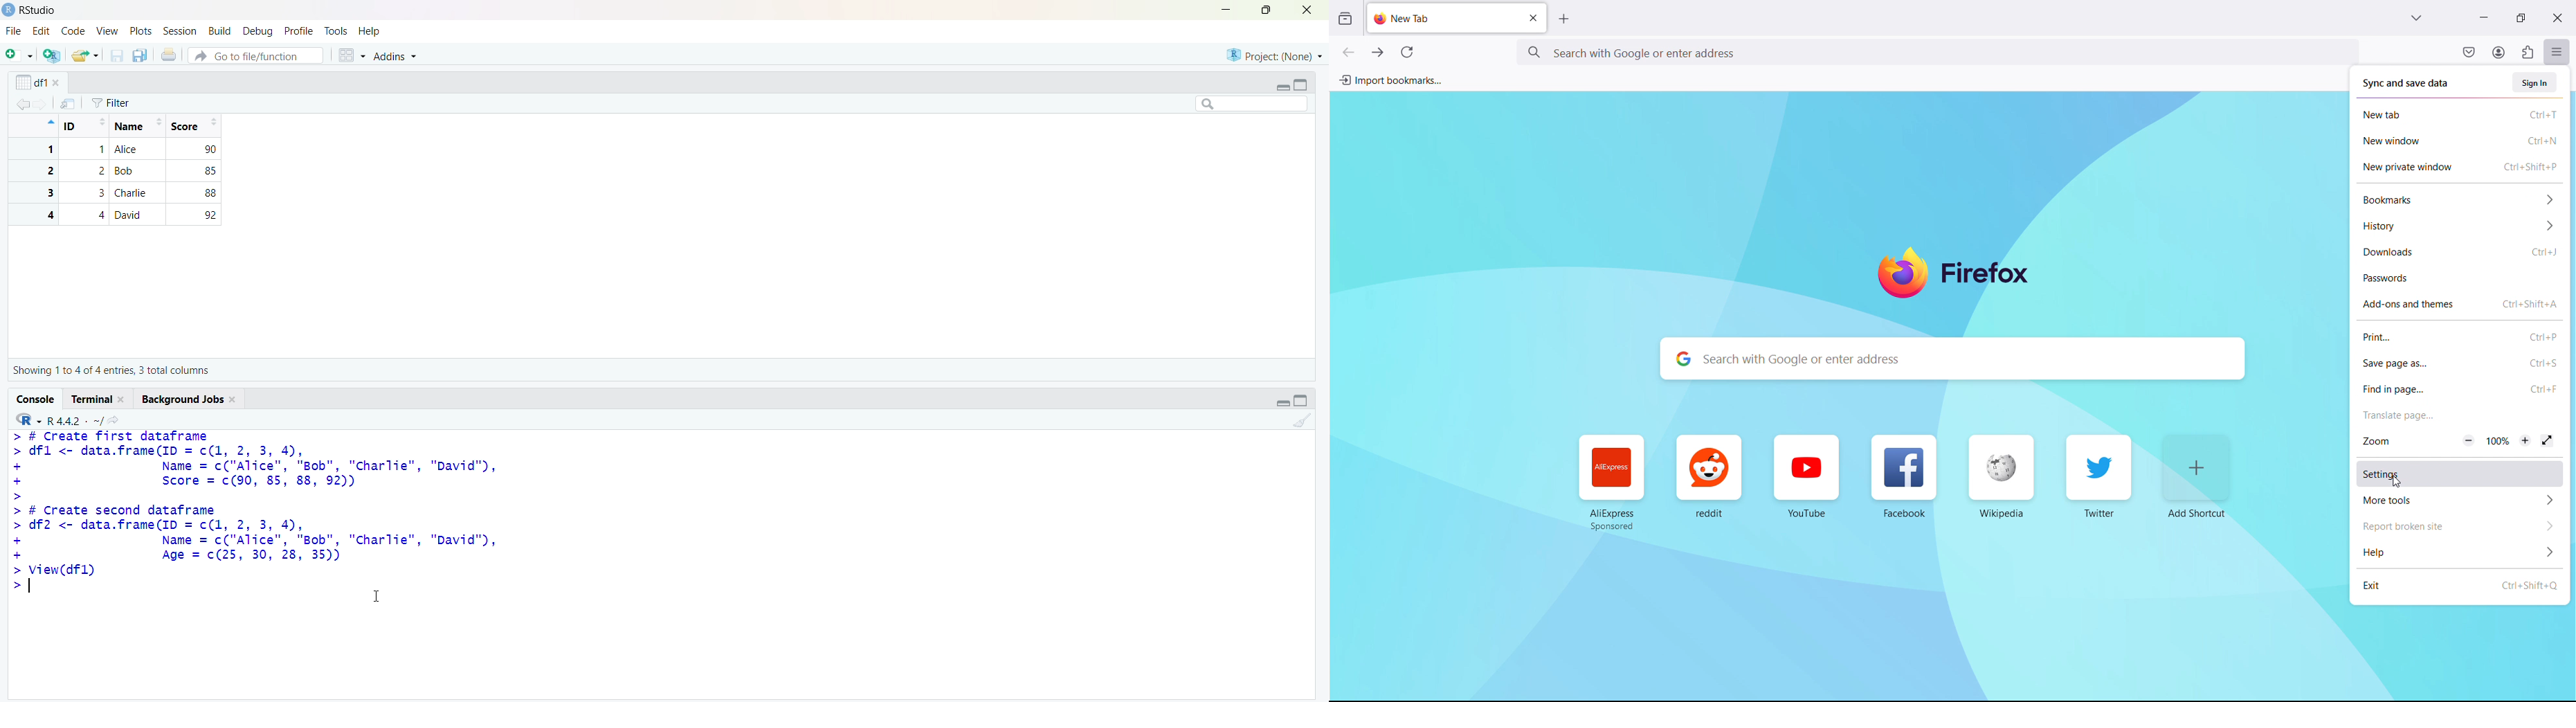 This screenshot has width=2576, height=728. What do you see at coordinates (2407, 84) in the screenshot?
I see `sync and save data` at bounding box center [2407, 84].